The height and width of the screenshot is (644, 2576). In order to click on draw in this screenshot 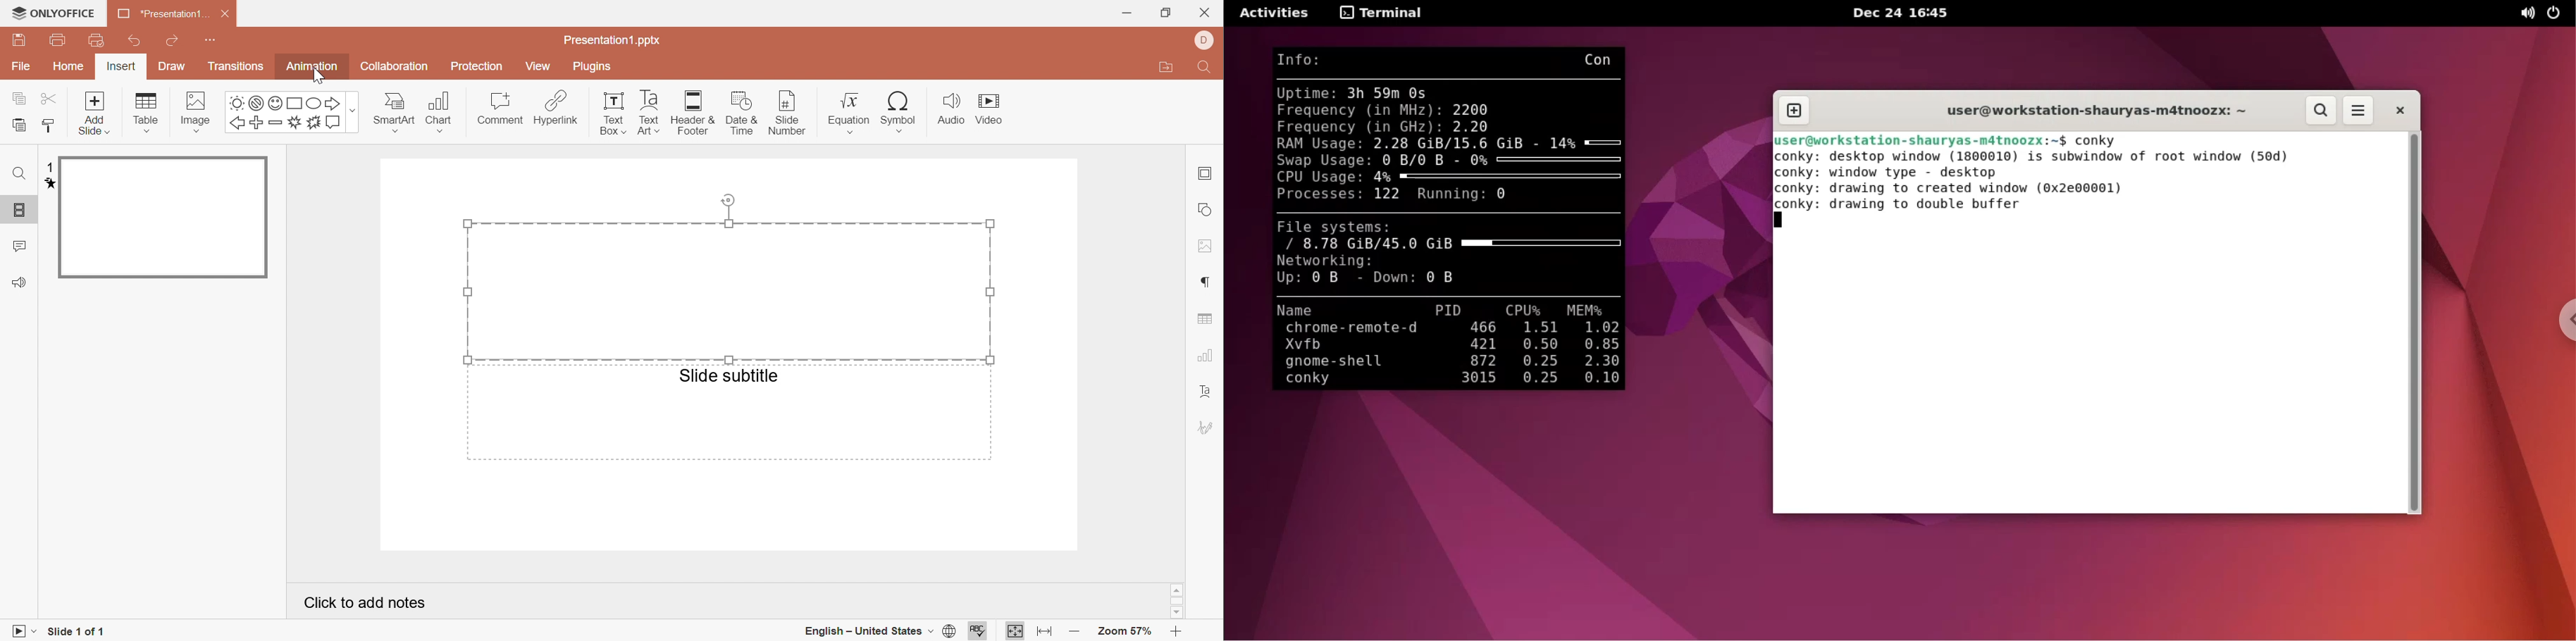, I will do `click(171, 66)`.